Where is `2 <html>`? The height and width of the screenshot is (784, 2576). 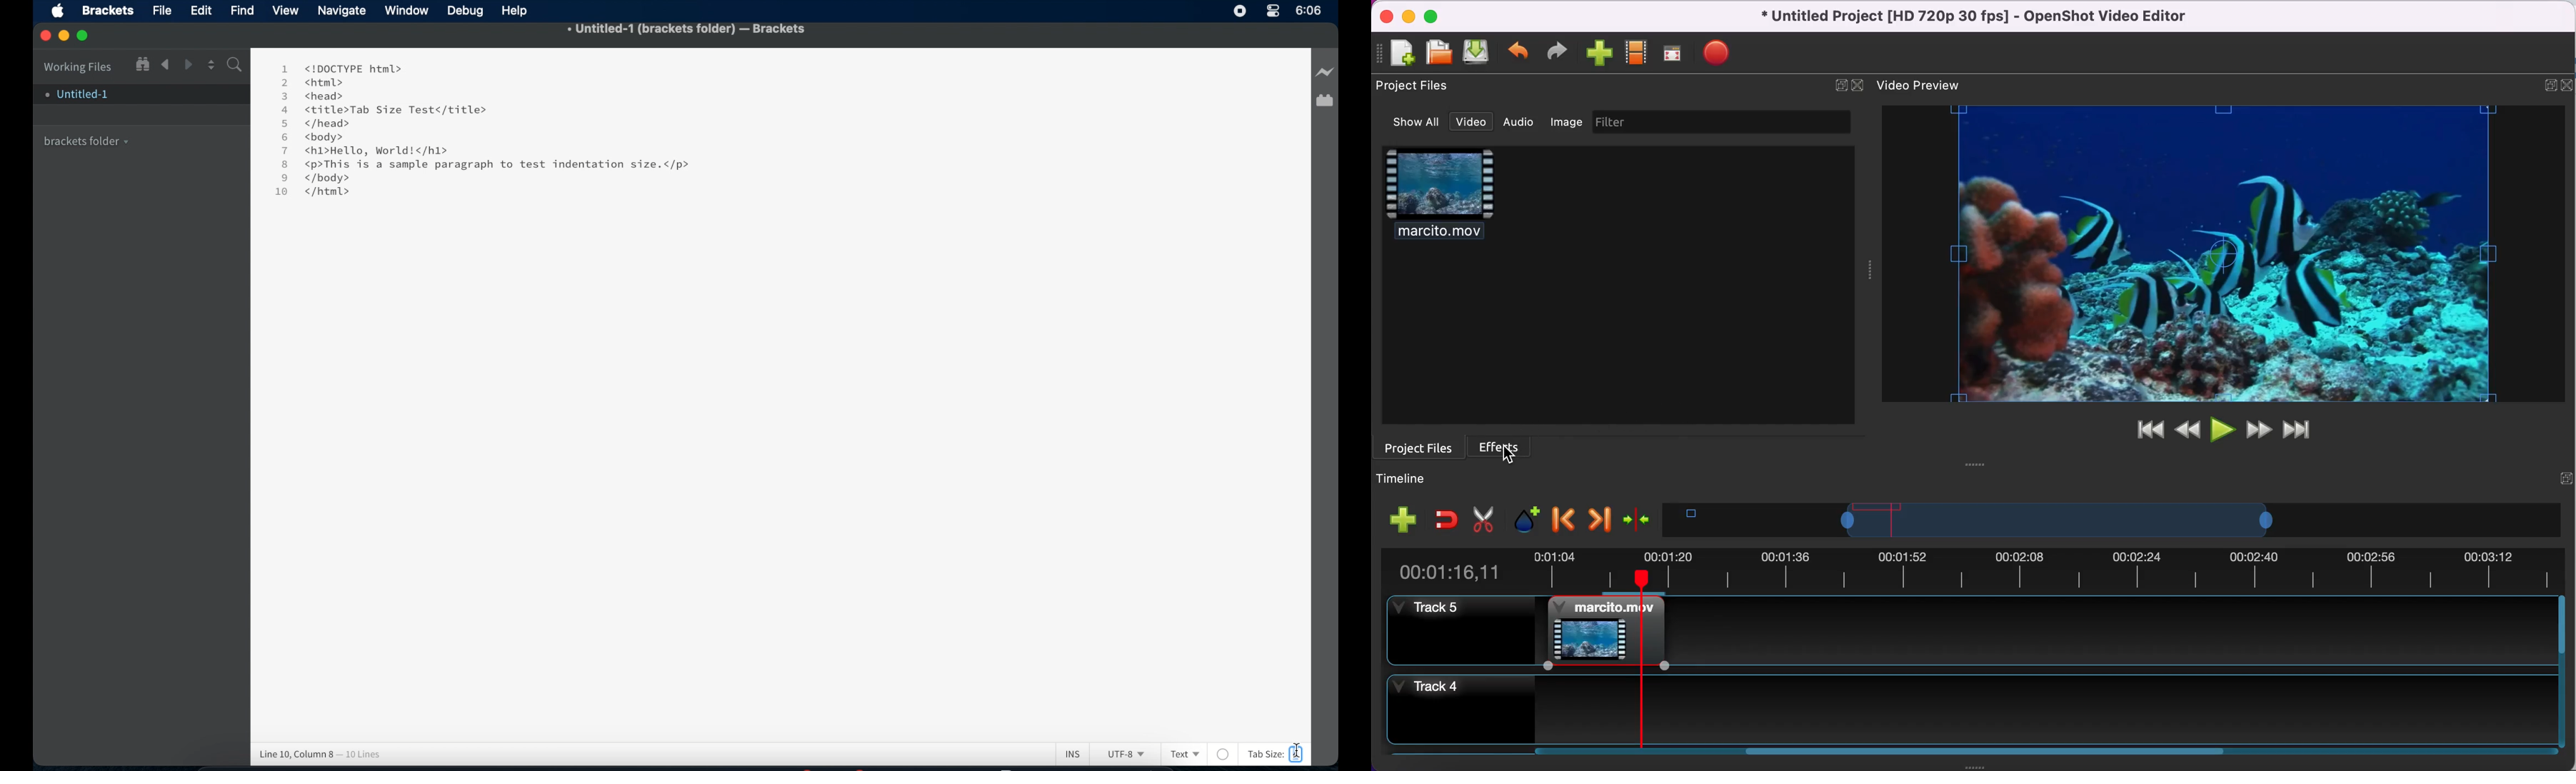 2 <html> is located at coordinates (312, 82).